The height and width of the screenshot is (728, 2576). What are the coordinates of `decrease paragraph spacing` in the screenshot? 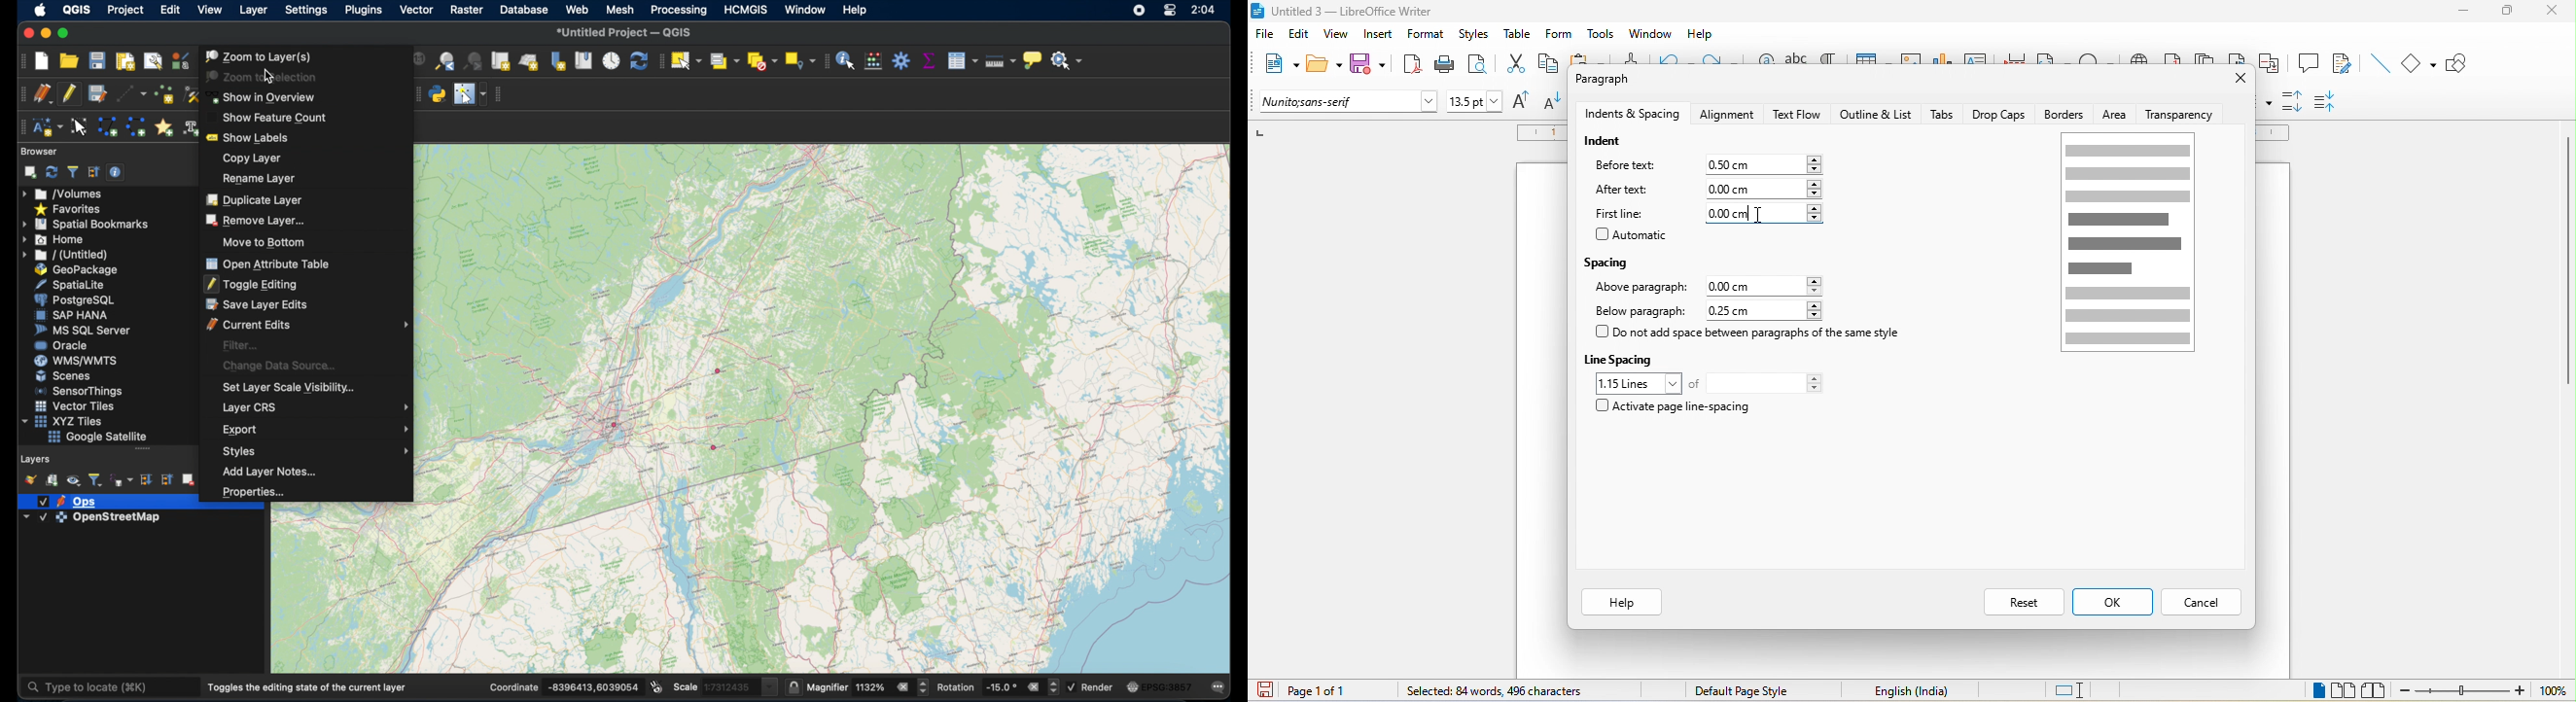 It's located at (2329, 102).